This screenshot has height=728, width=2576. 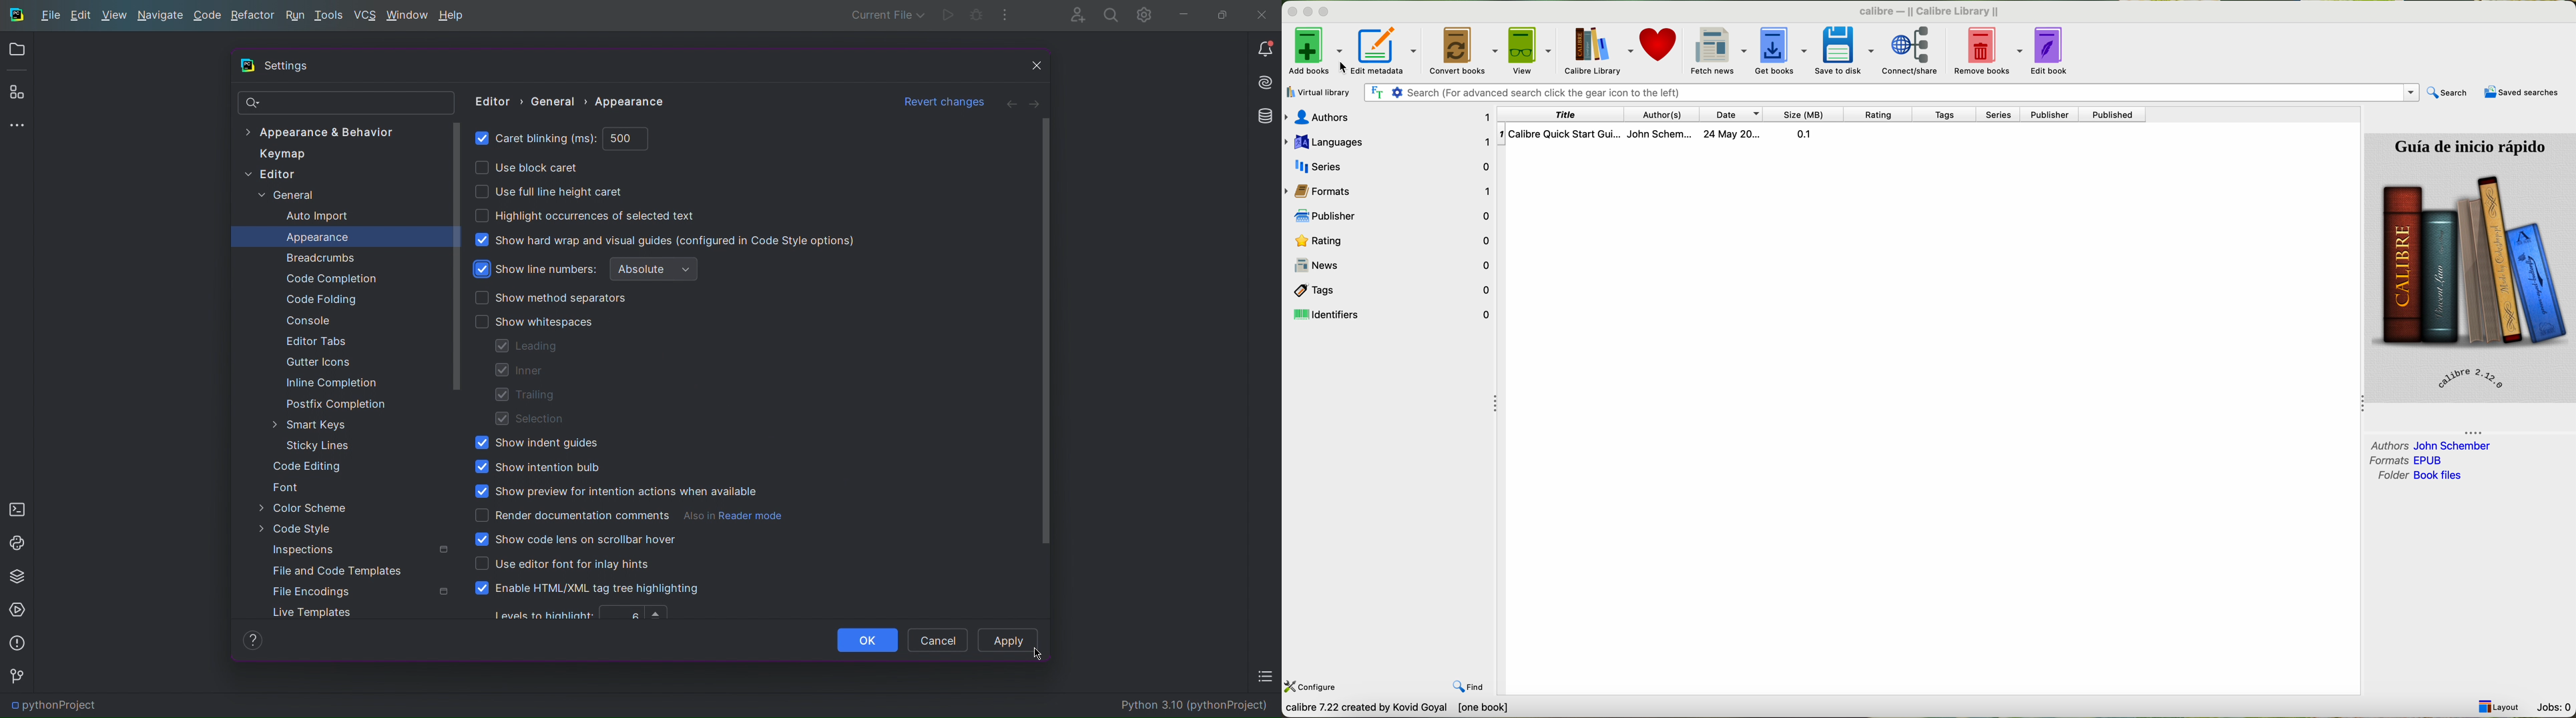 I want to click on OK, so click(x=866, y=639).